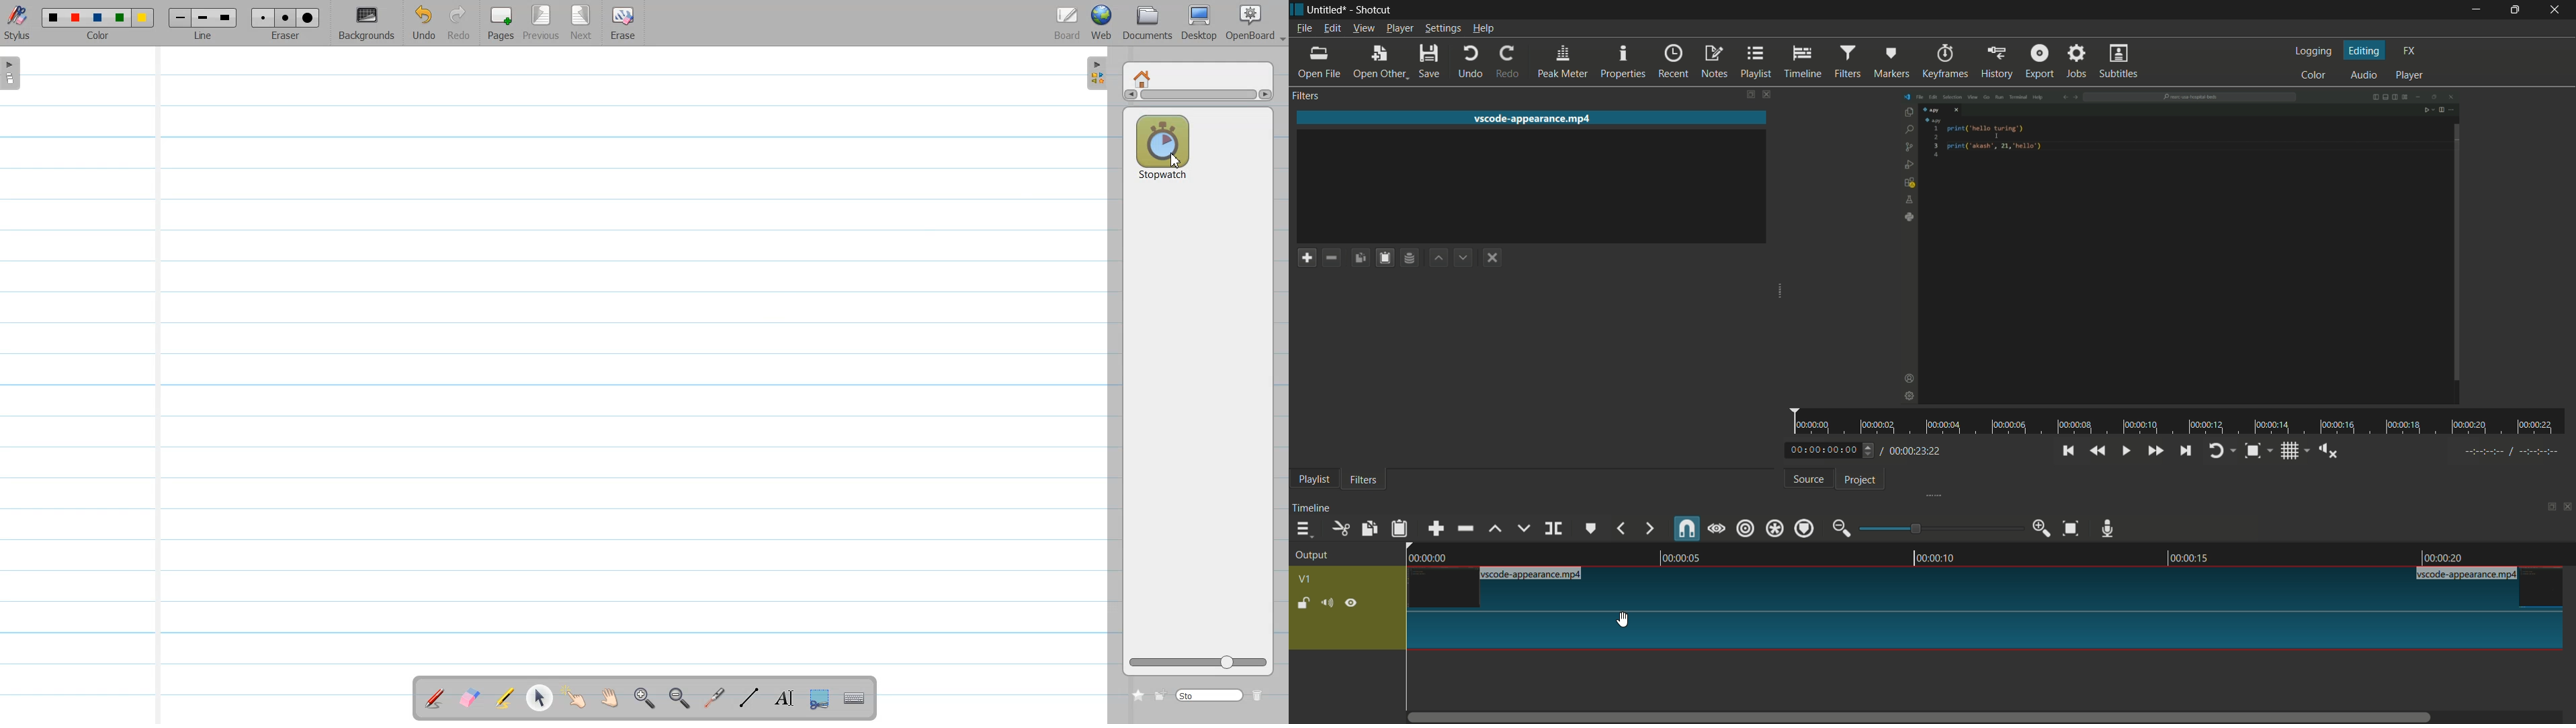  I want to click on zoom in, so click(2042, 528).